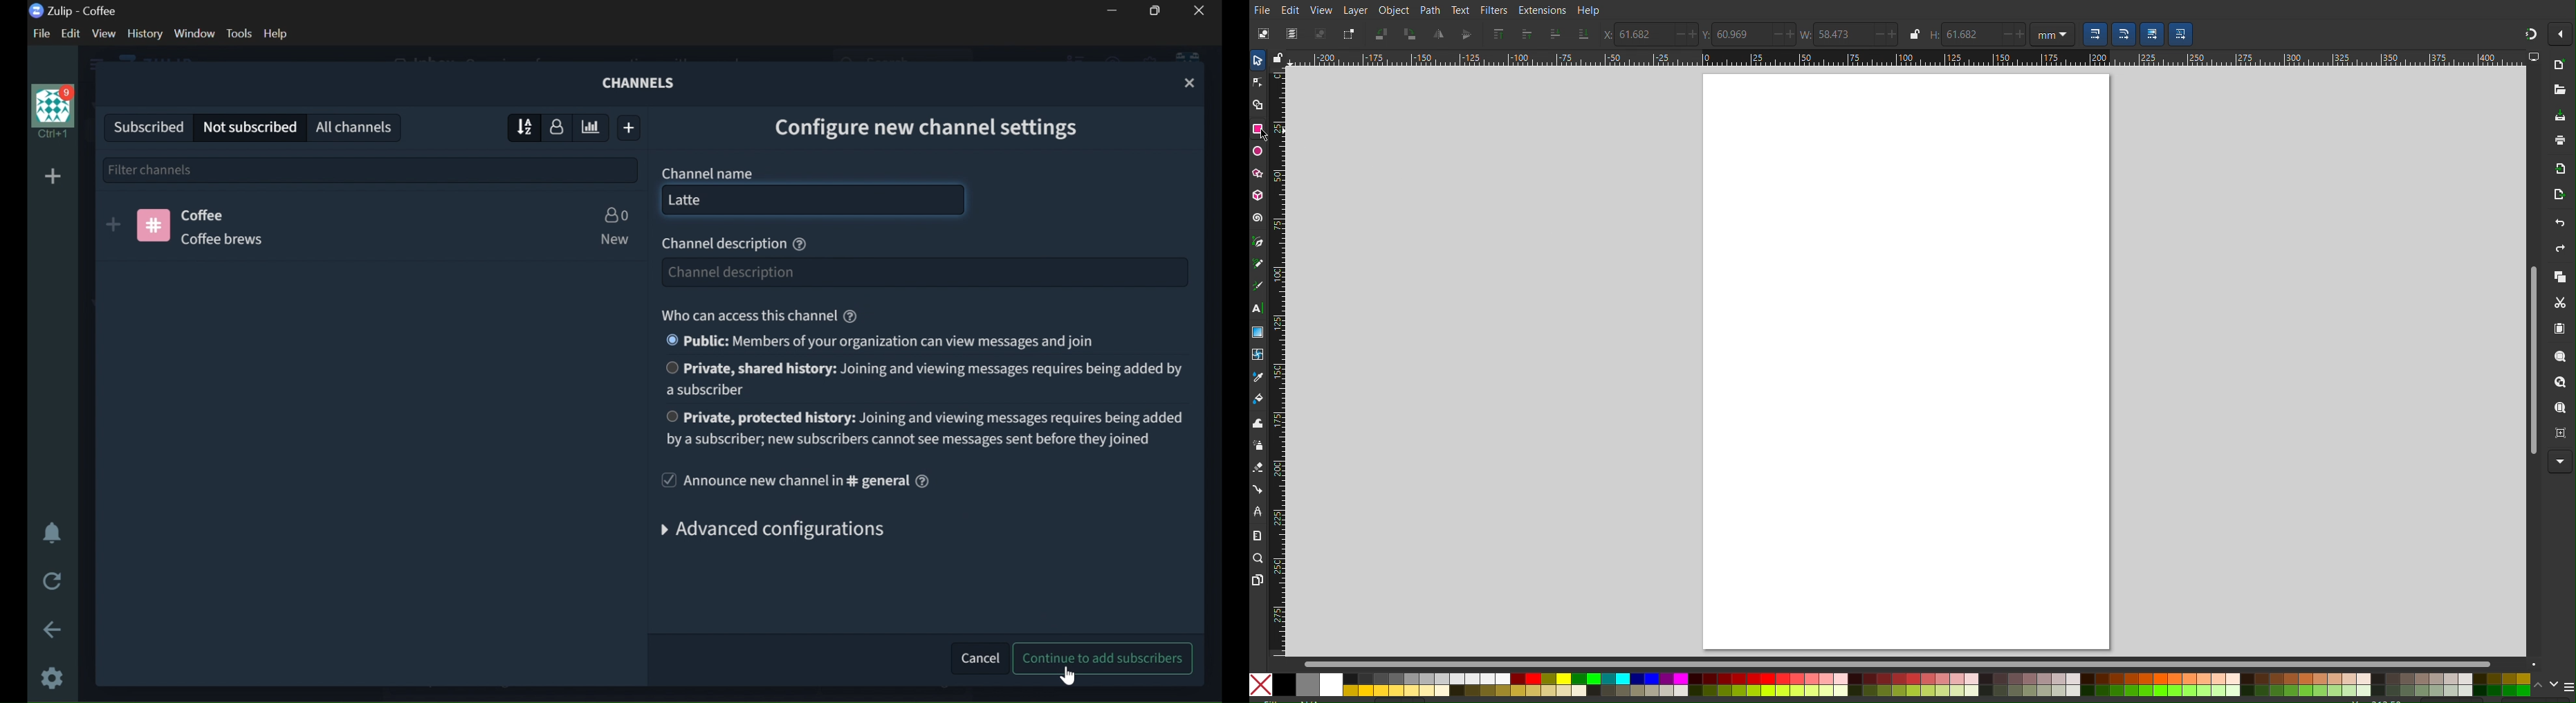  Describe the element at coordinates (2562, 360) in the screenshot. I see `Zoom Selection` at that location.